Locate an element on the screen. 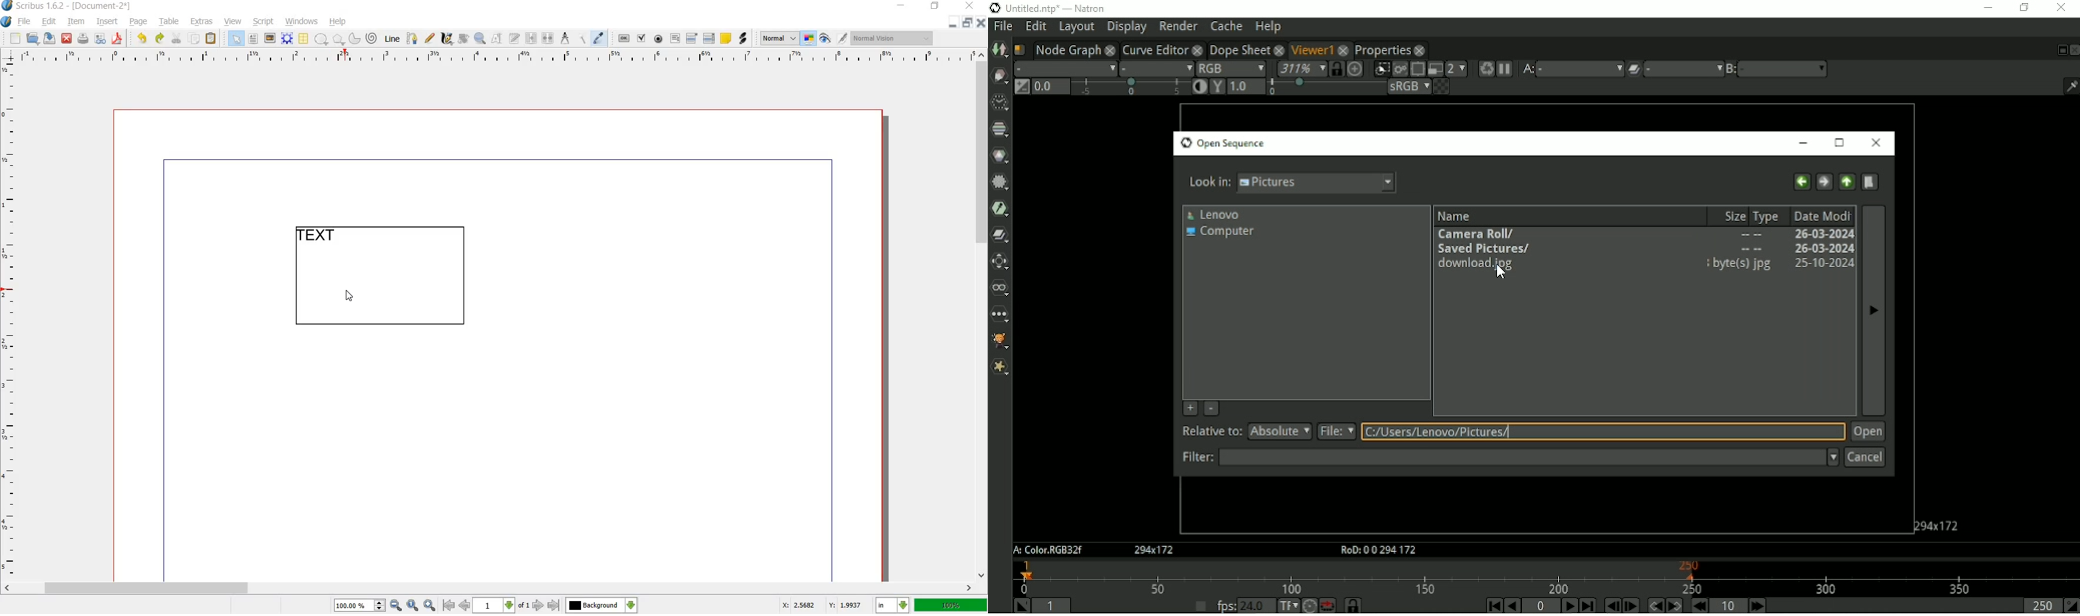 The image size is (2100, 616). pdf list box is located at coordinates (709, 38).